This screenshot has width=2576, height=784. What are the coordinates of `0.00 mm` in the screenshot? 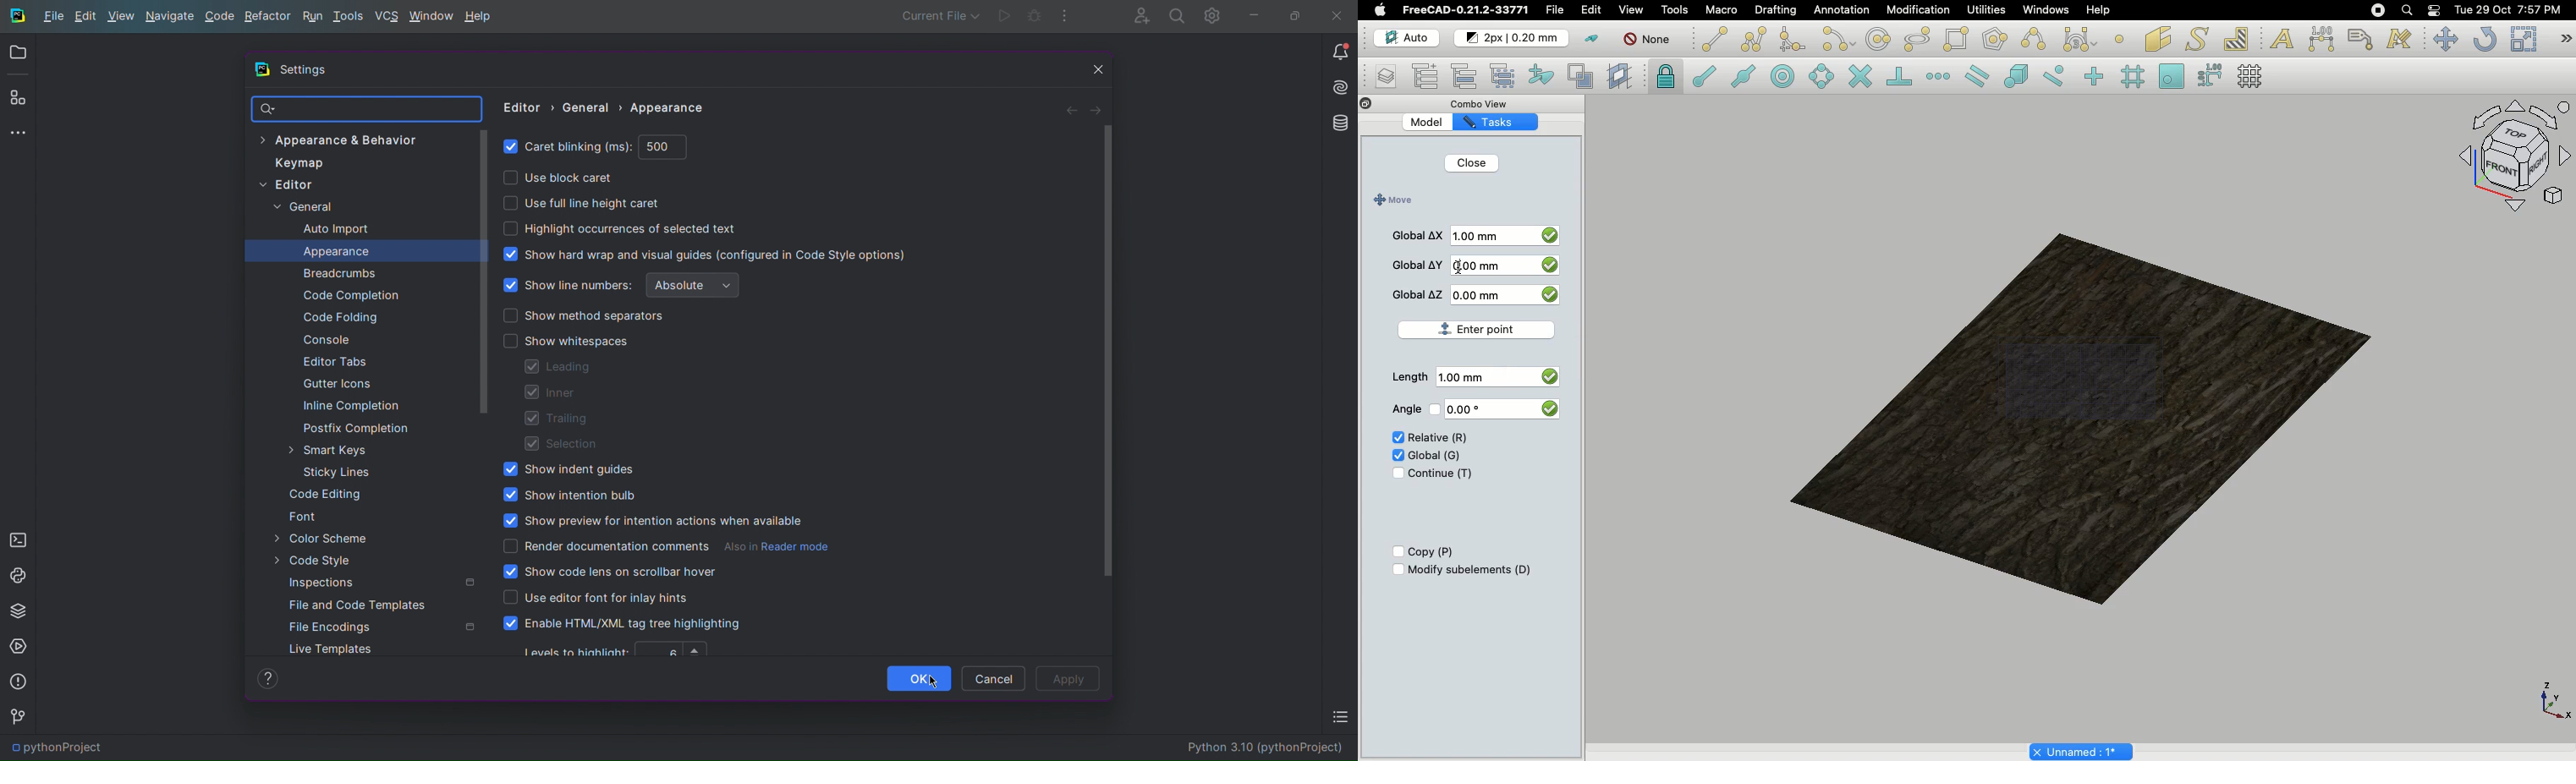 It's located at (1488, 295).